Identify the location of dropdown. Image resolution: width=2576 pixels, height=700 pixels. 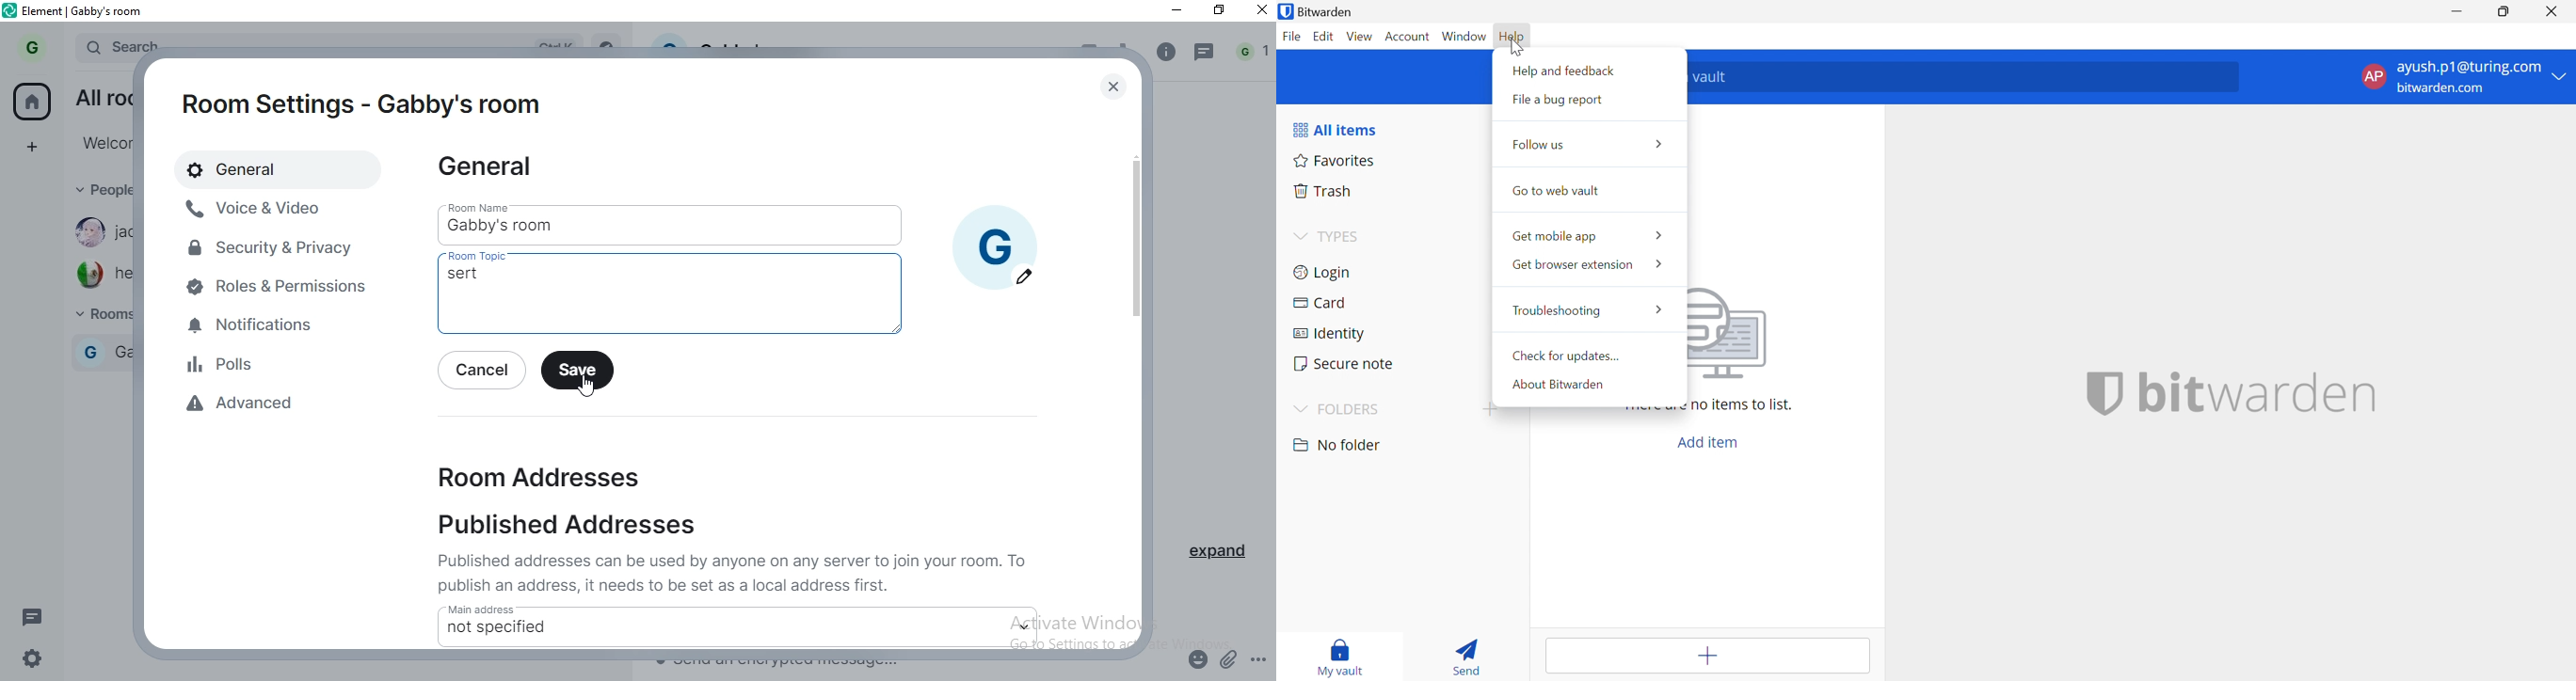
(1026, 626).